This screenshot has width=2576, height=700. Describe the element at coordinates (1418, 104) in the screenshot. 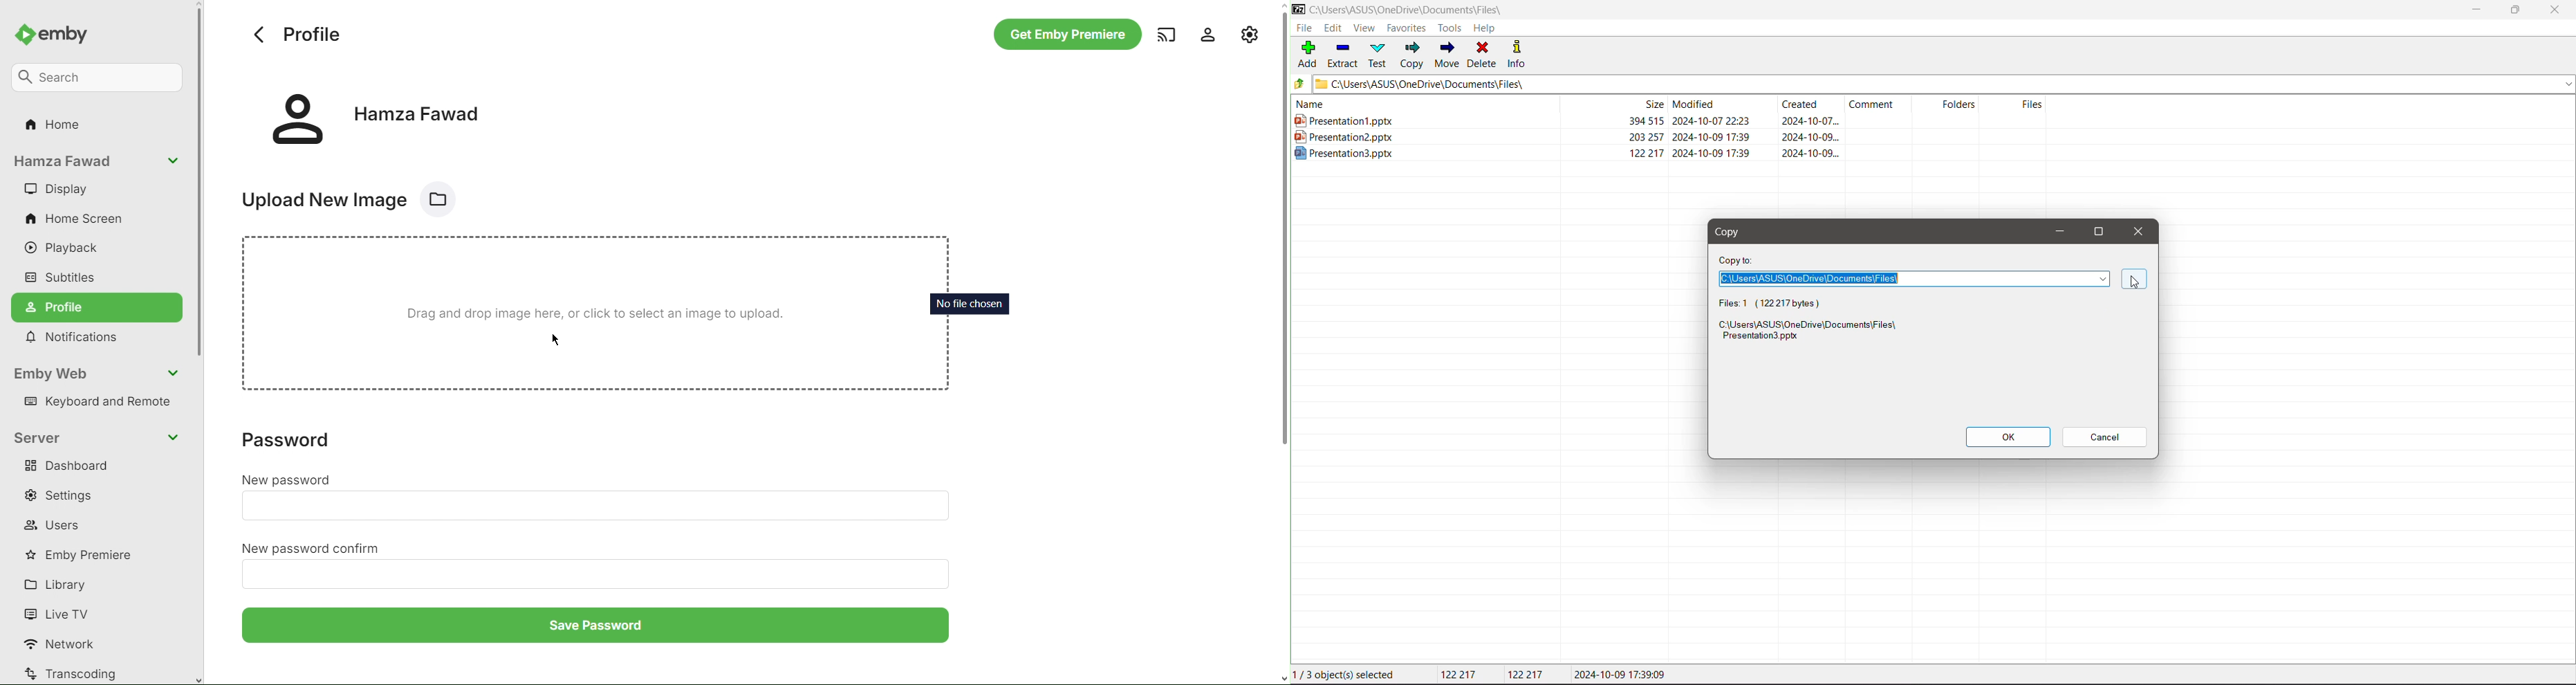

I see `Name` at that location.